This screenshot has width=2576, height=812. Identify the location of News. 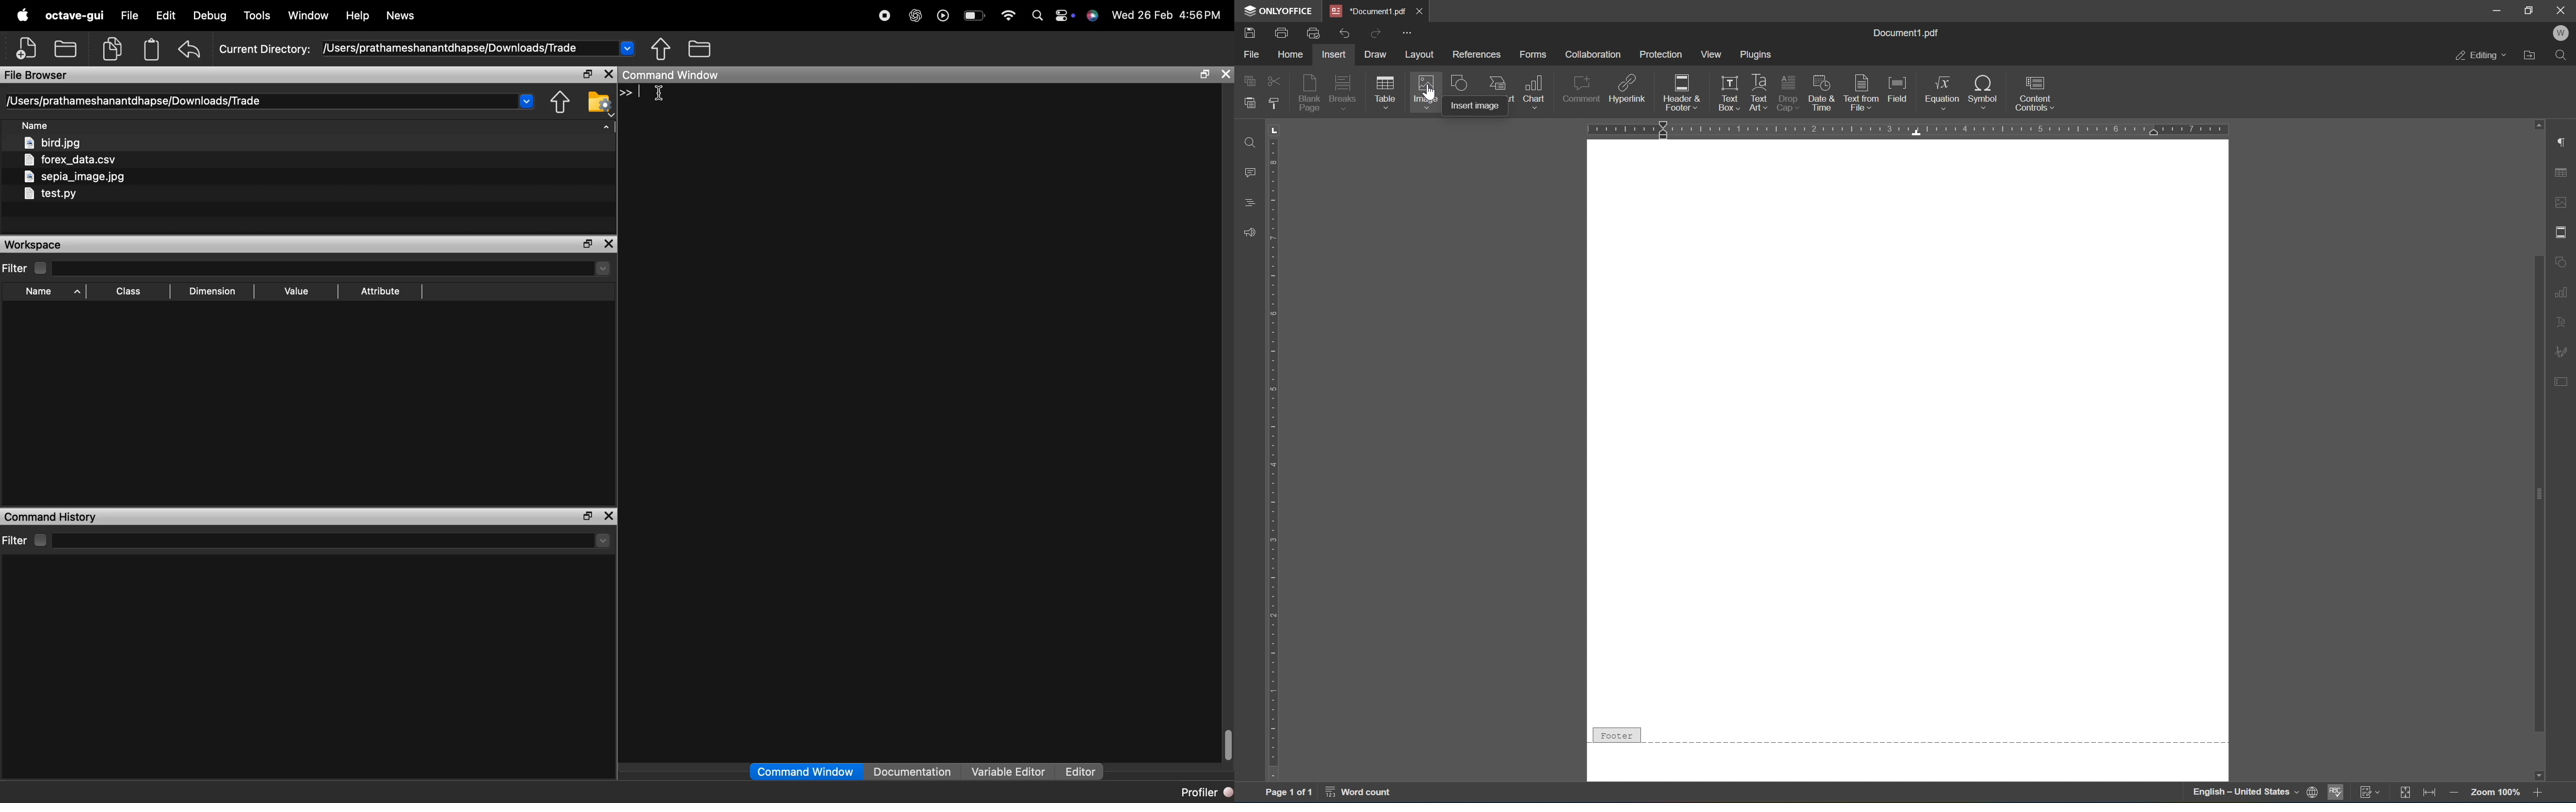
(400, 16).